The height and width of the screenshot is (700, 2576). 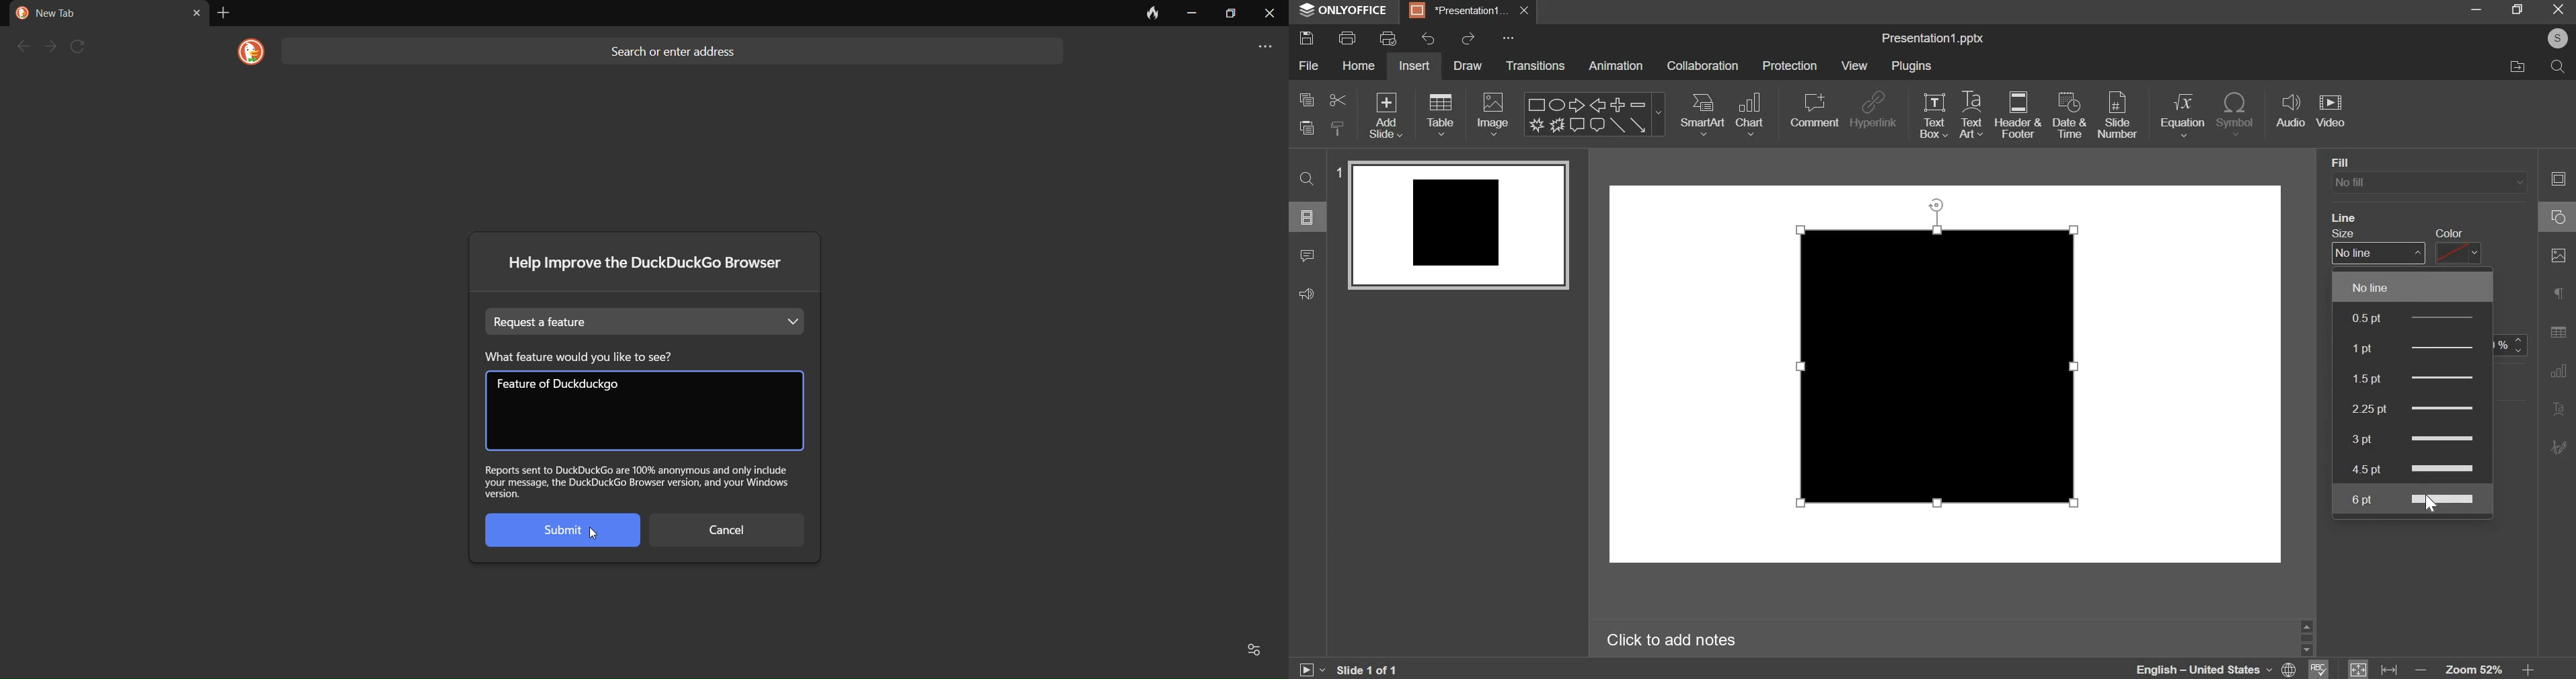 I want to click on video, so click(x=2331, y=110).